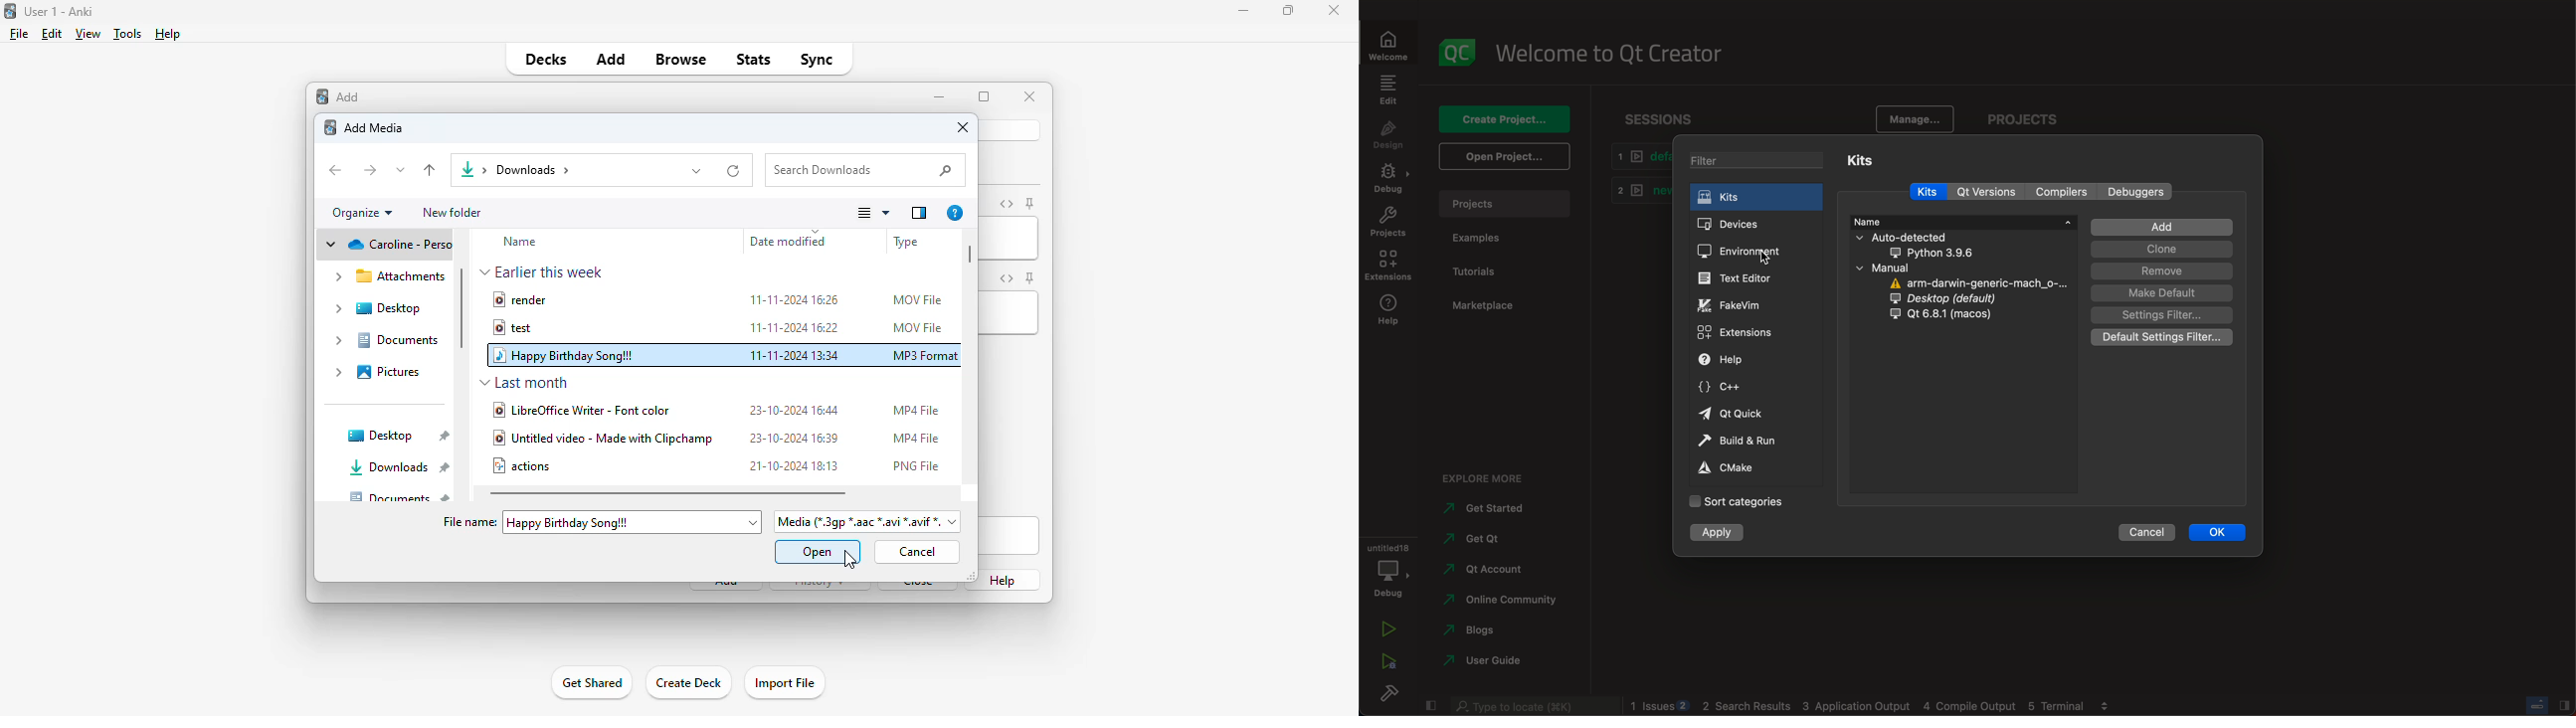  What do you see at coordinates (1738, 388) in the screenshot?
I see `c++` at bounding box center [1738, 388].